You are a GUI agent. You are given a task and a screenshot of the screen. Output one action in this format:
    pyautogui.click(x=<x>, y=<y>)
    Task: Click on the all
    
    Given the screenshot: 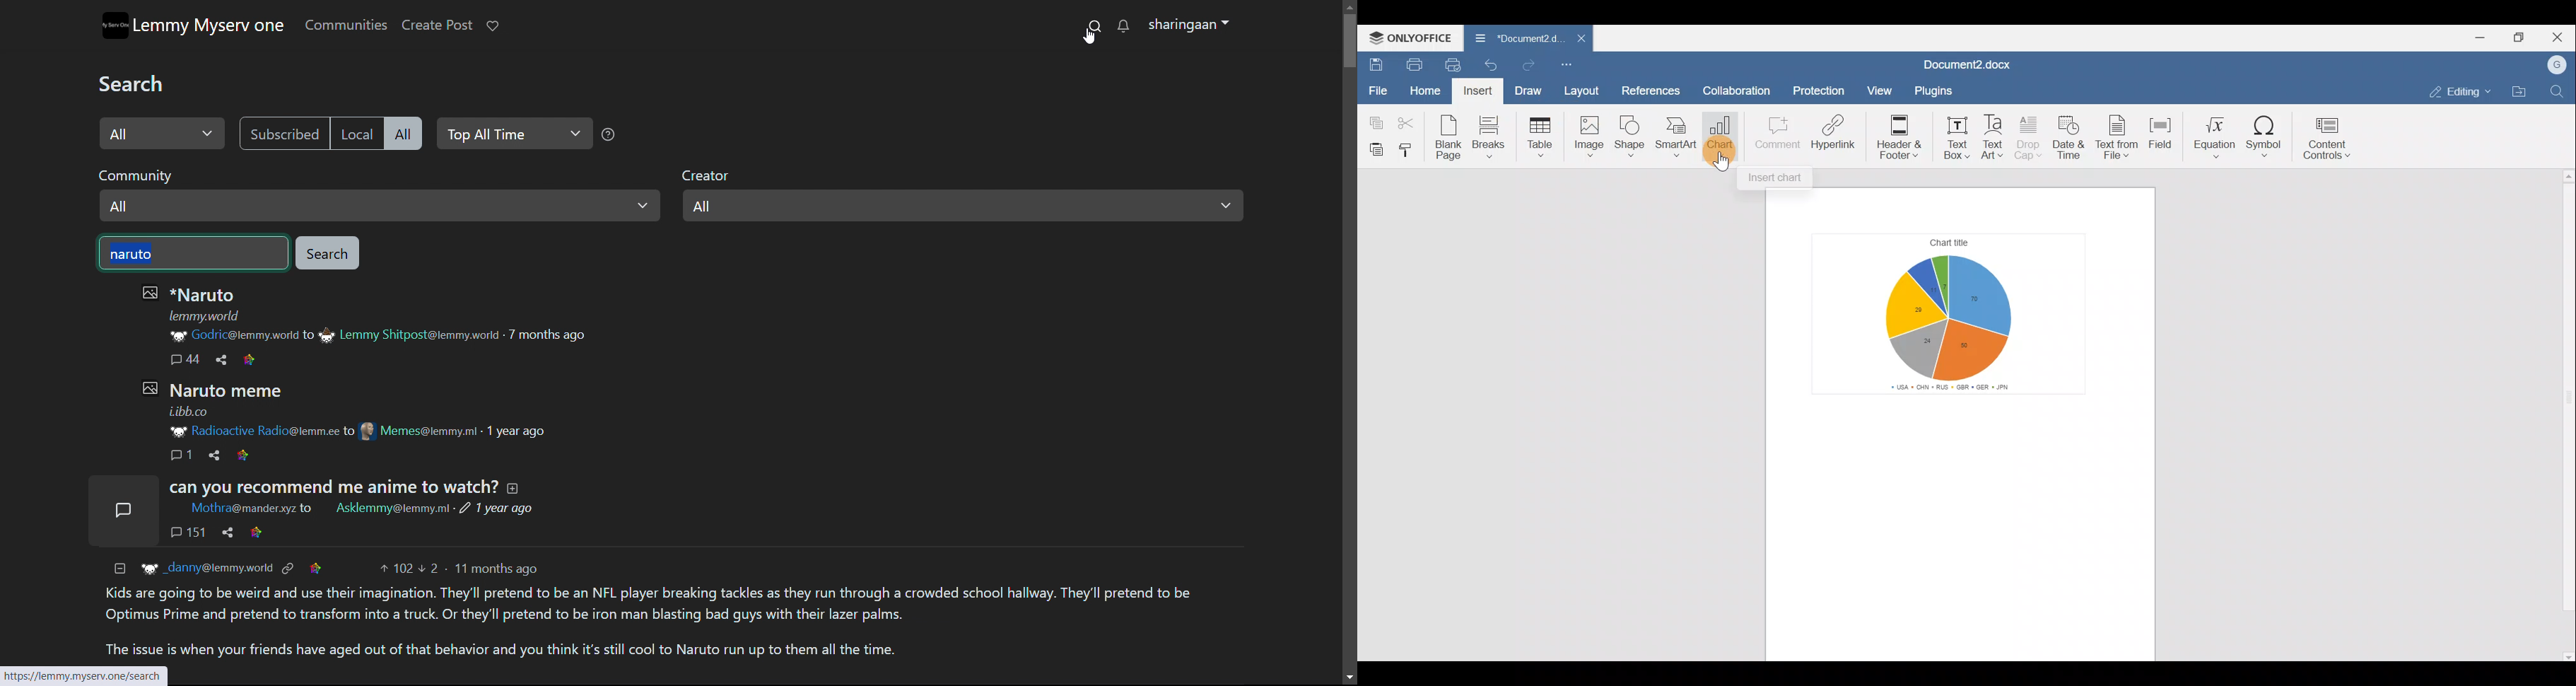 What is the action you would take?
    pyautogui.click(x=403, y=133)
    